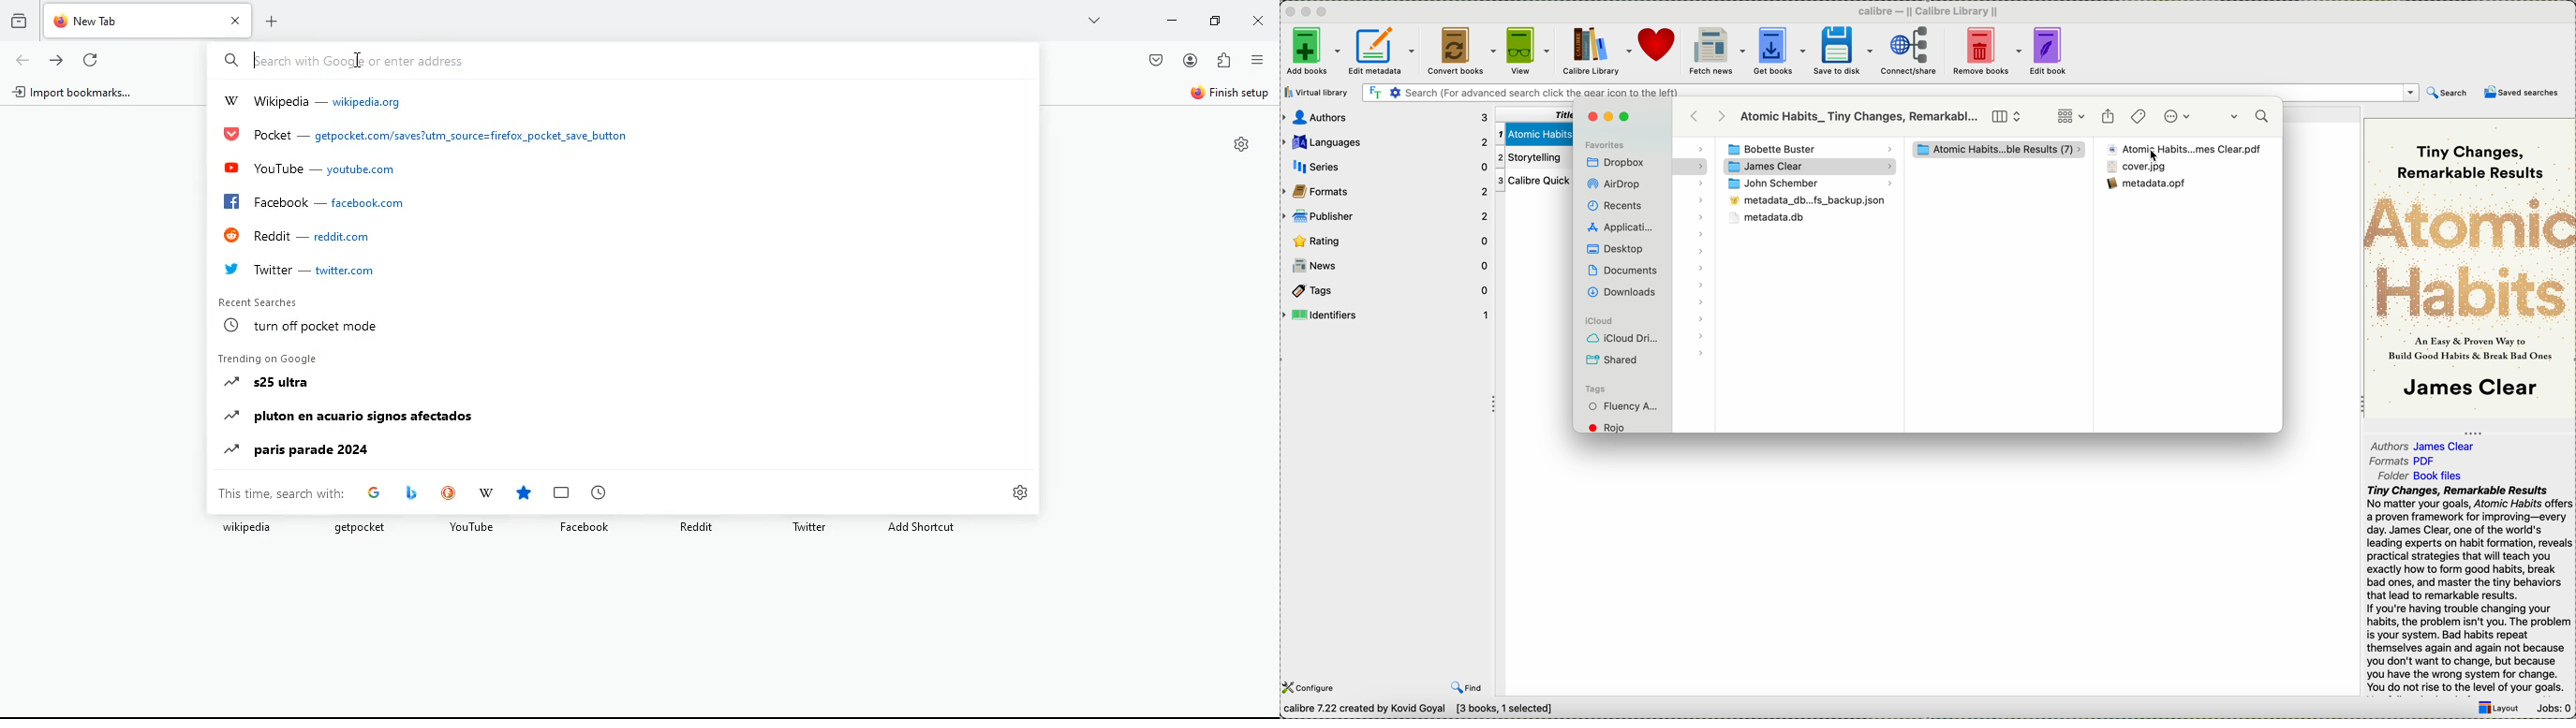 The height and width of the screenshot is (728, 2576). Describe the element at coordinates (1532, 181) in the screenshot. I see `third book` at that location.